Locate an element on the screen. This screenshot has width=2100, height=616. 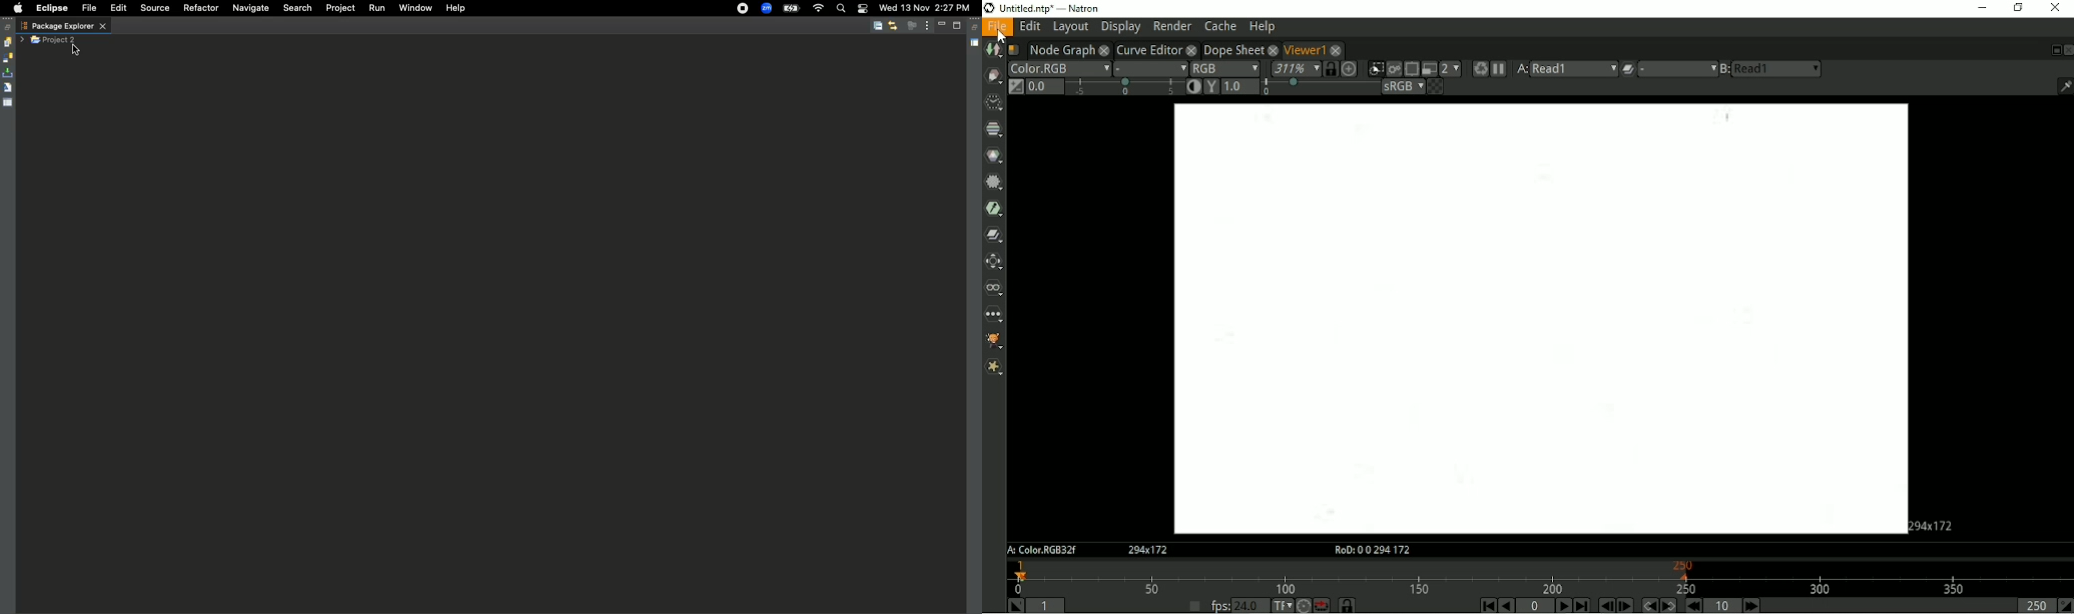
Set playback in point is located at coordinates (1015, 605).